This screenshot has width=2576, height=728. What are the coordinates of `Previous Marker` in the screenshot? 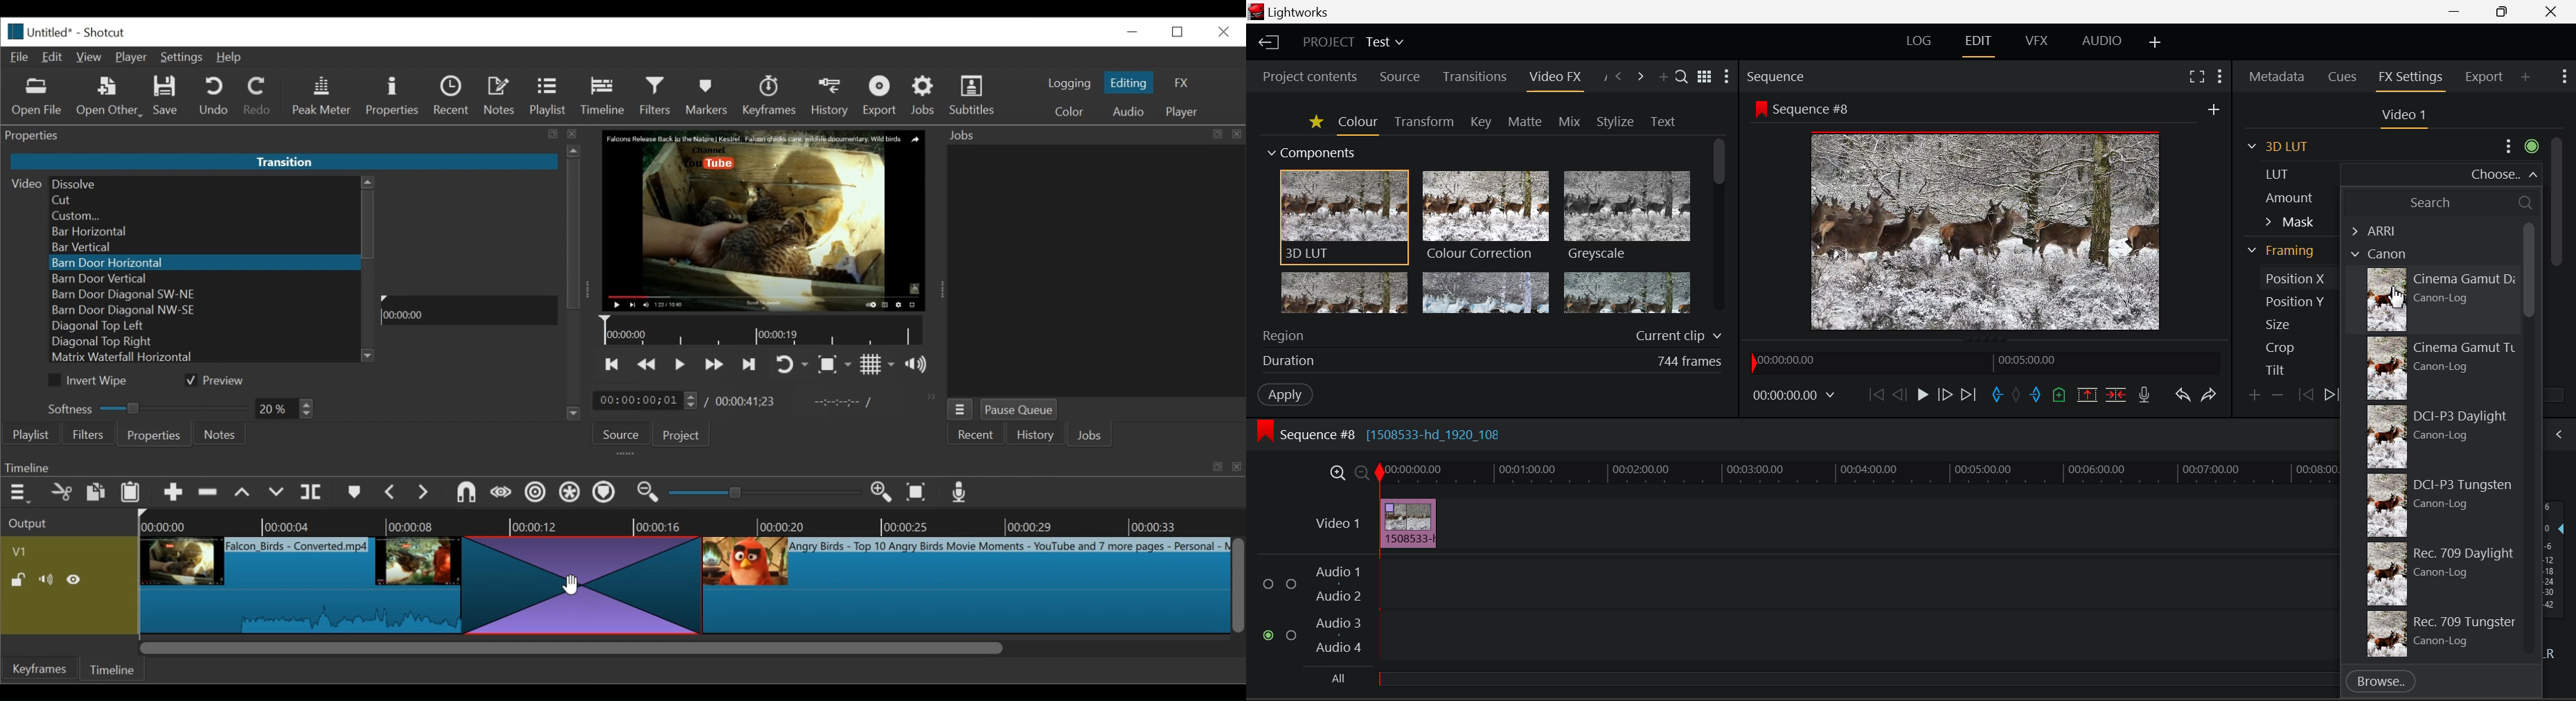 It's located at (391, 493).